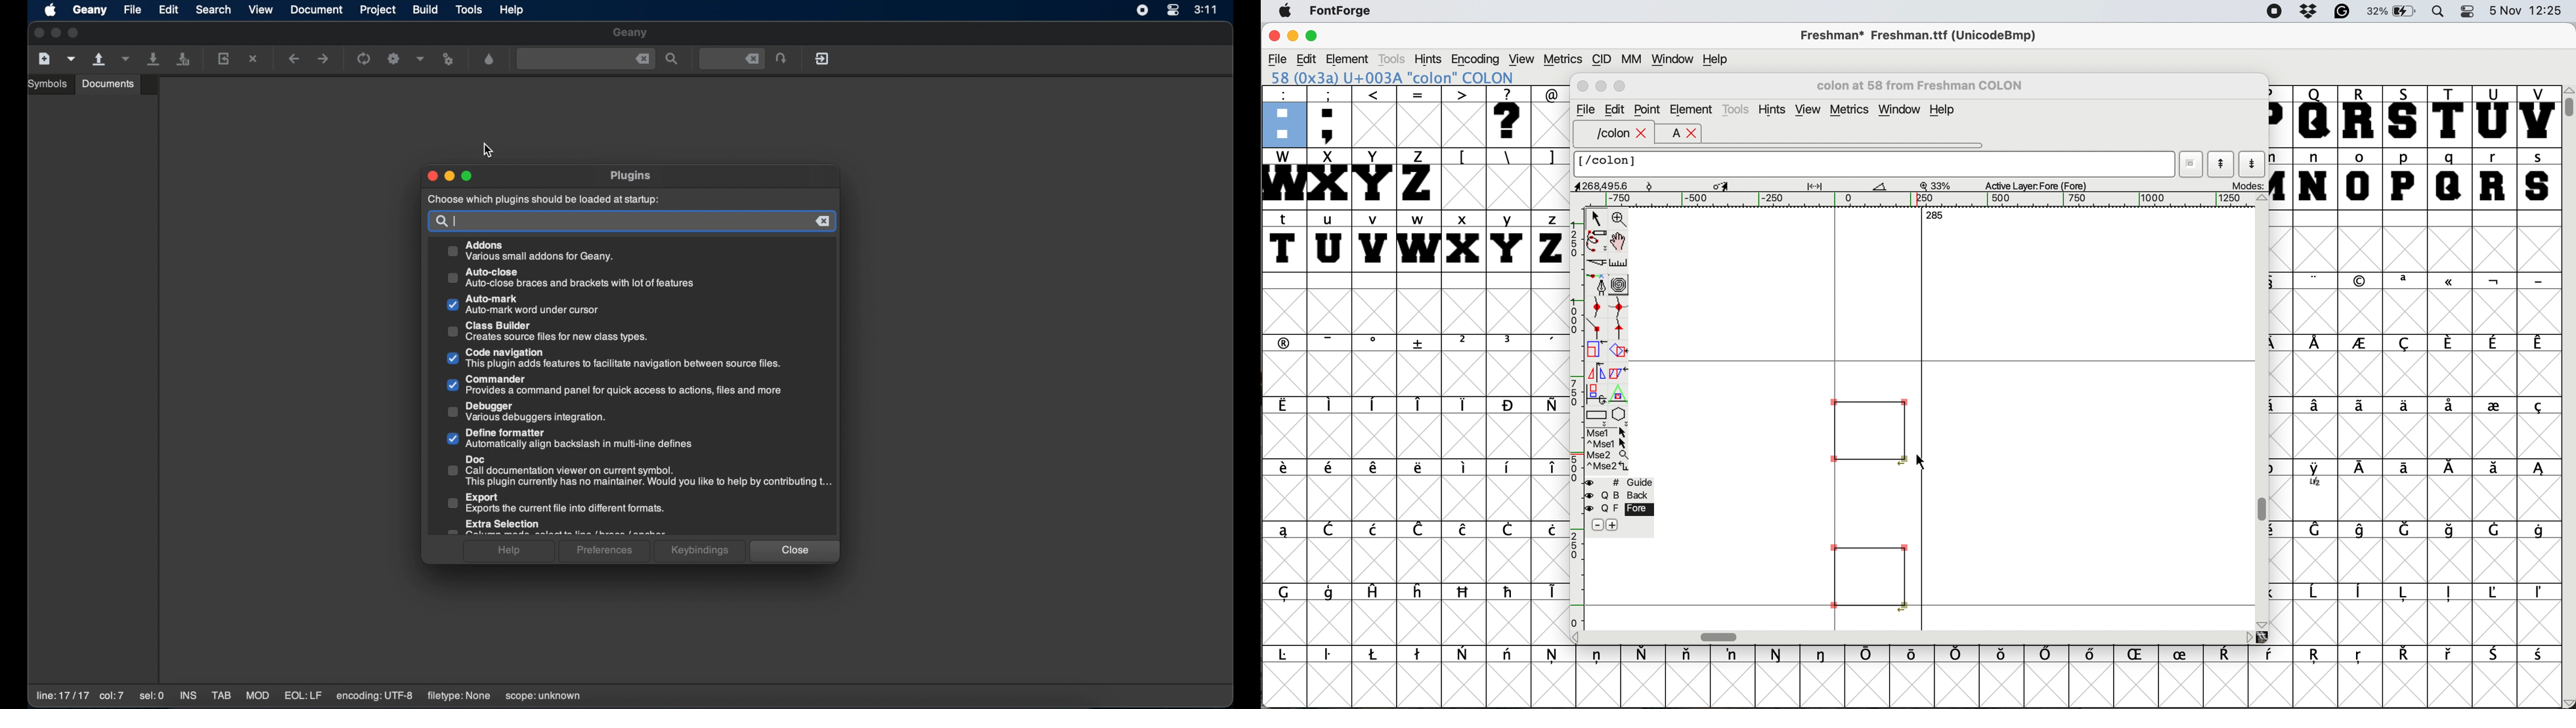 This screenshot has width=2576, height=728. Describe the element at coordinates (1509, 240) in the screenshot. I see `y` at that location.